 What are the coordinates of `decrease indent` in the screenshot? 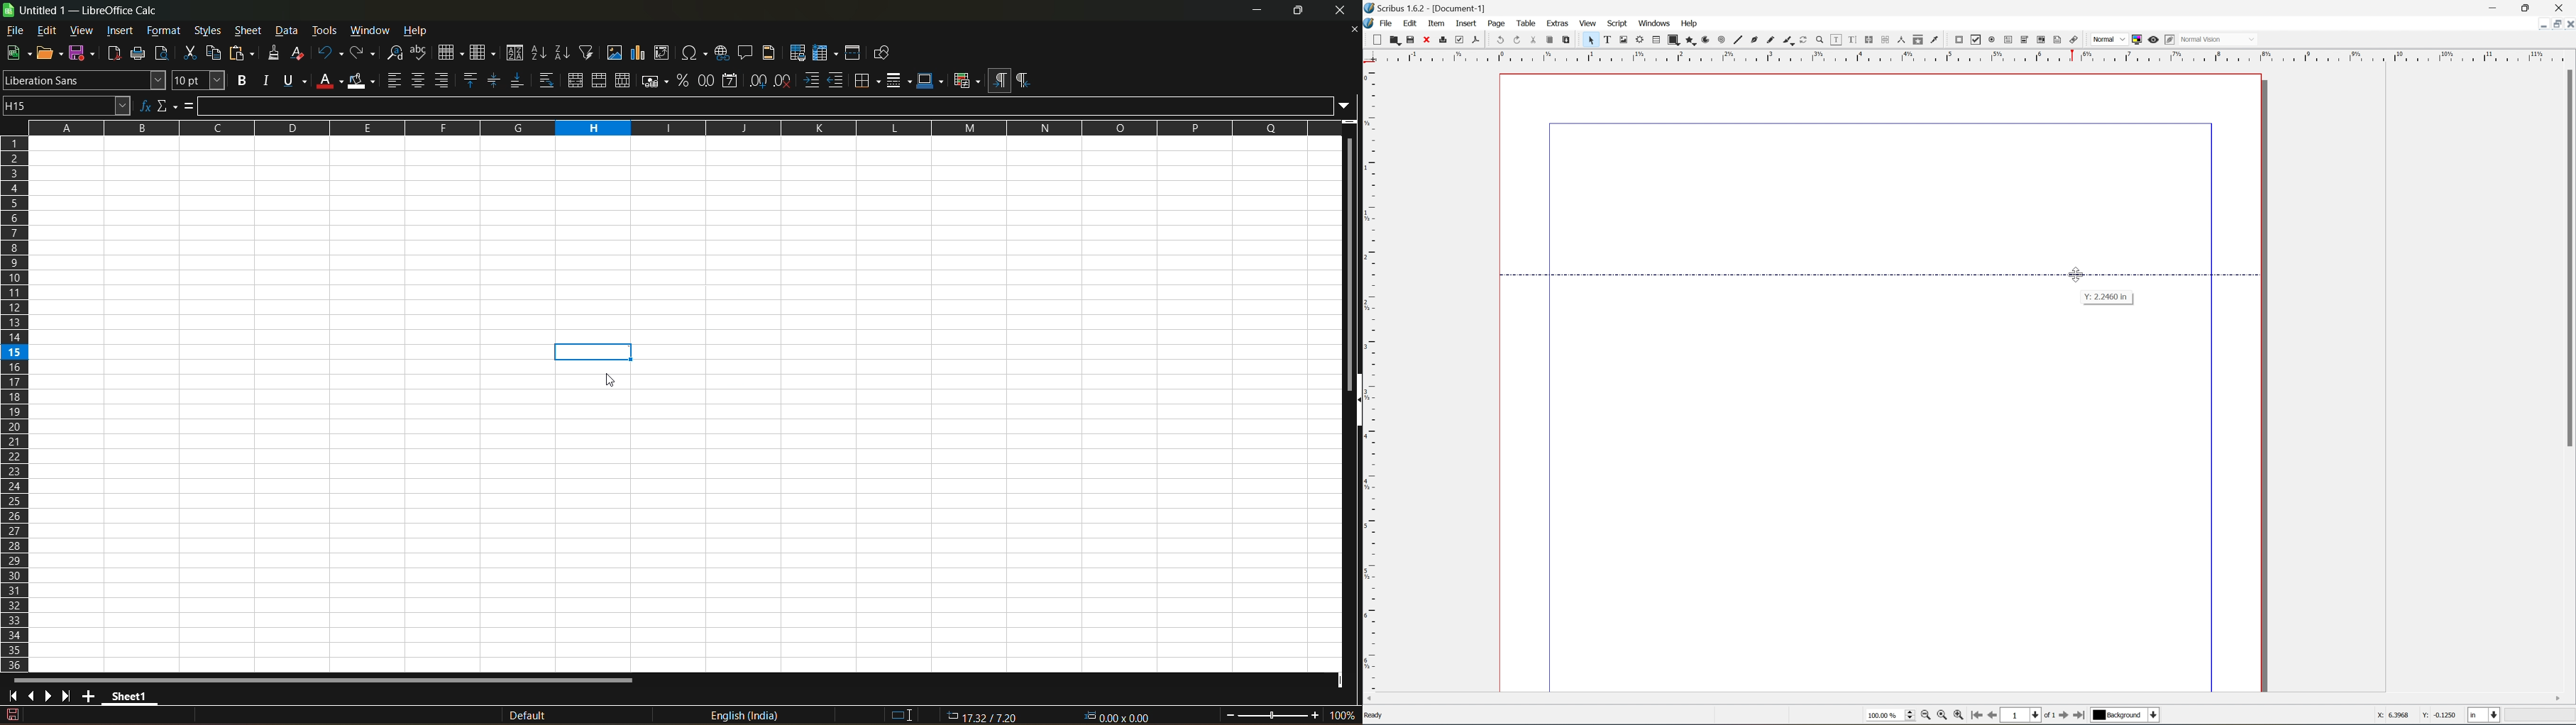 It's located at (835, 79).